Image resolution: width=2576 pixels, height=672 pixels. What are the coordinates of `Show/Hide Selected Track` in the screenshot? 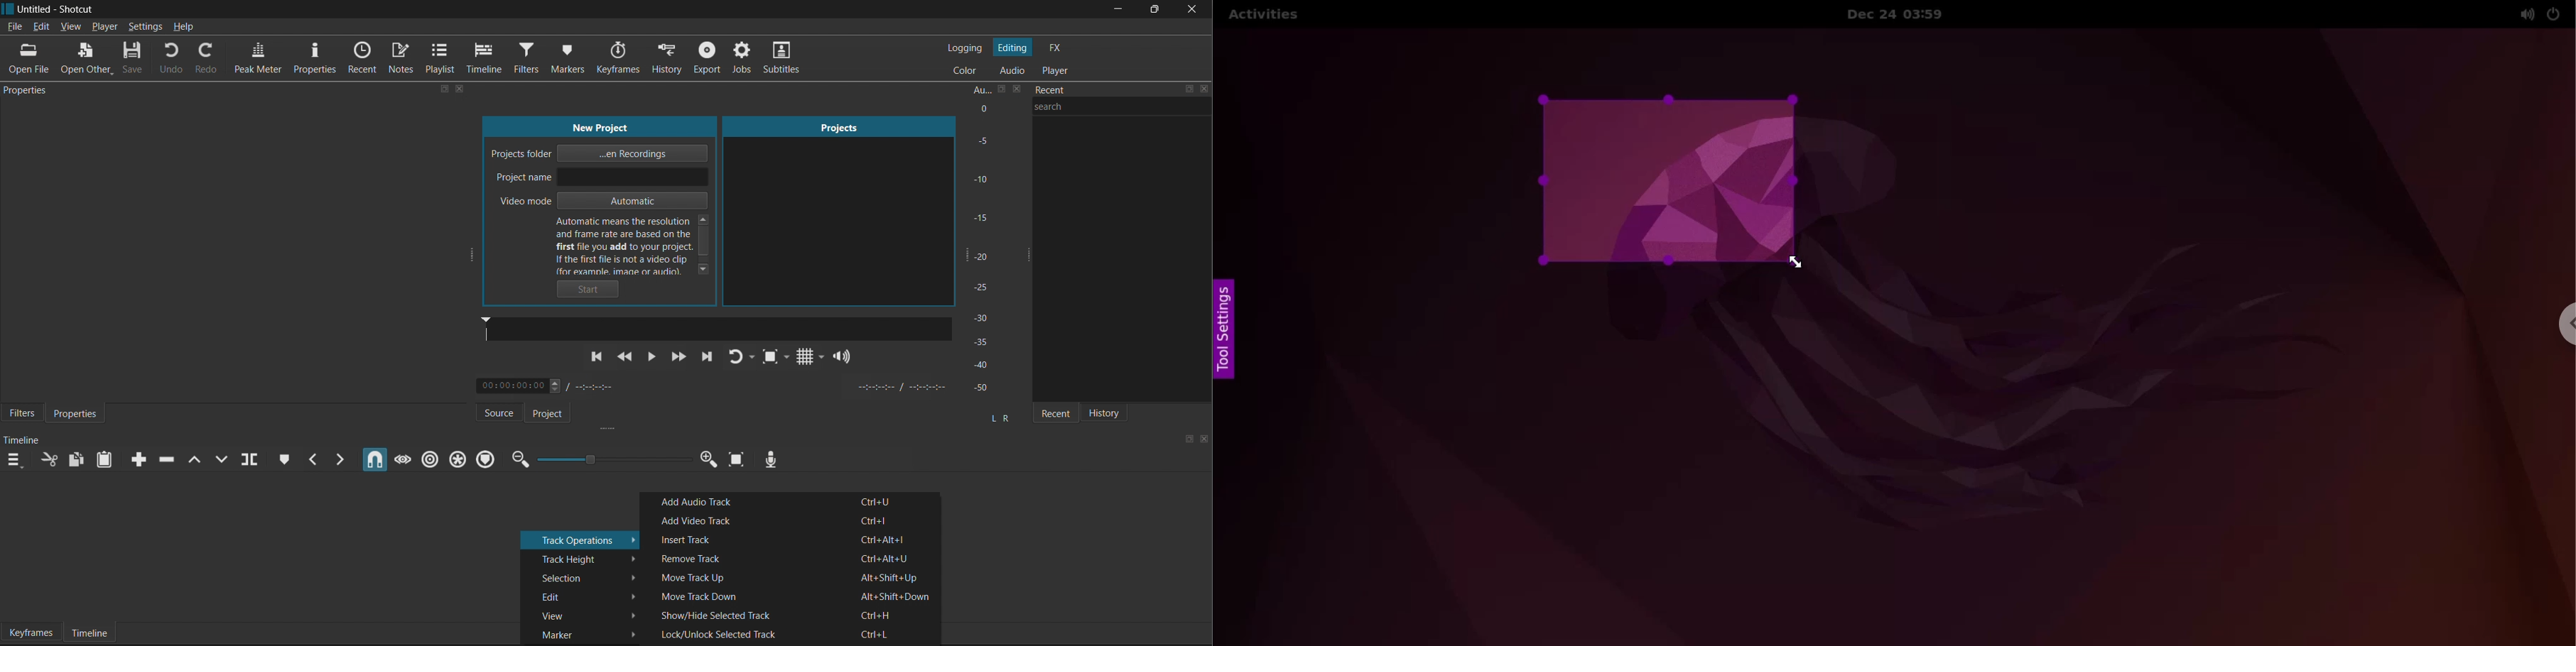 It's located at (793, 613).